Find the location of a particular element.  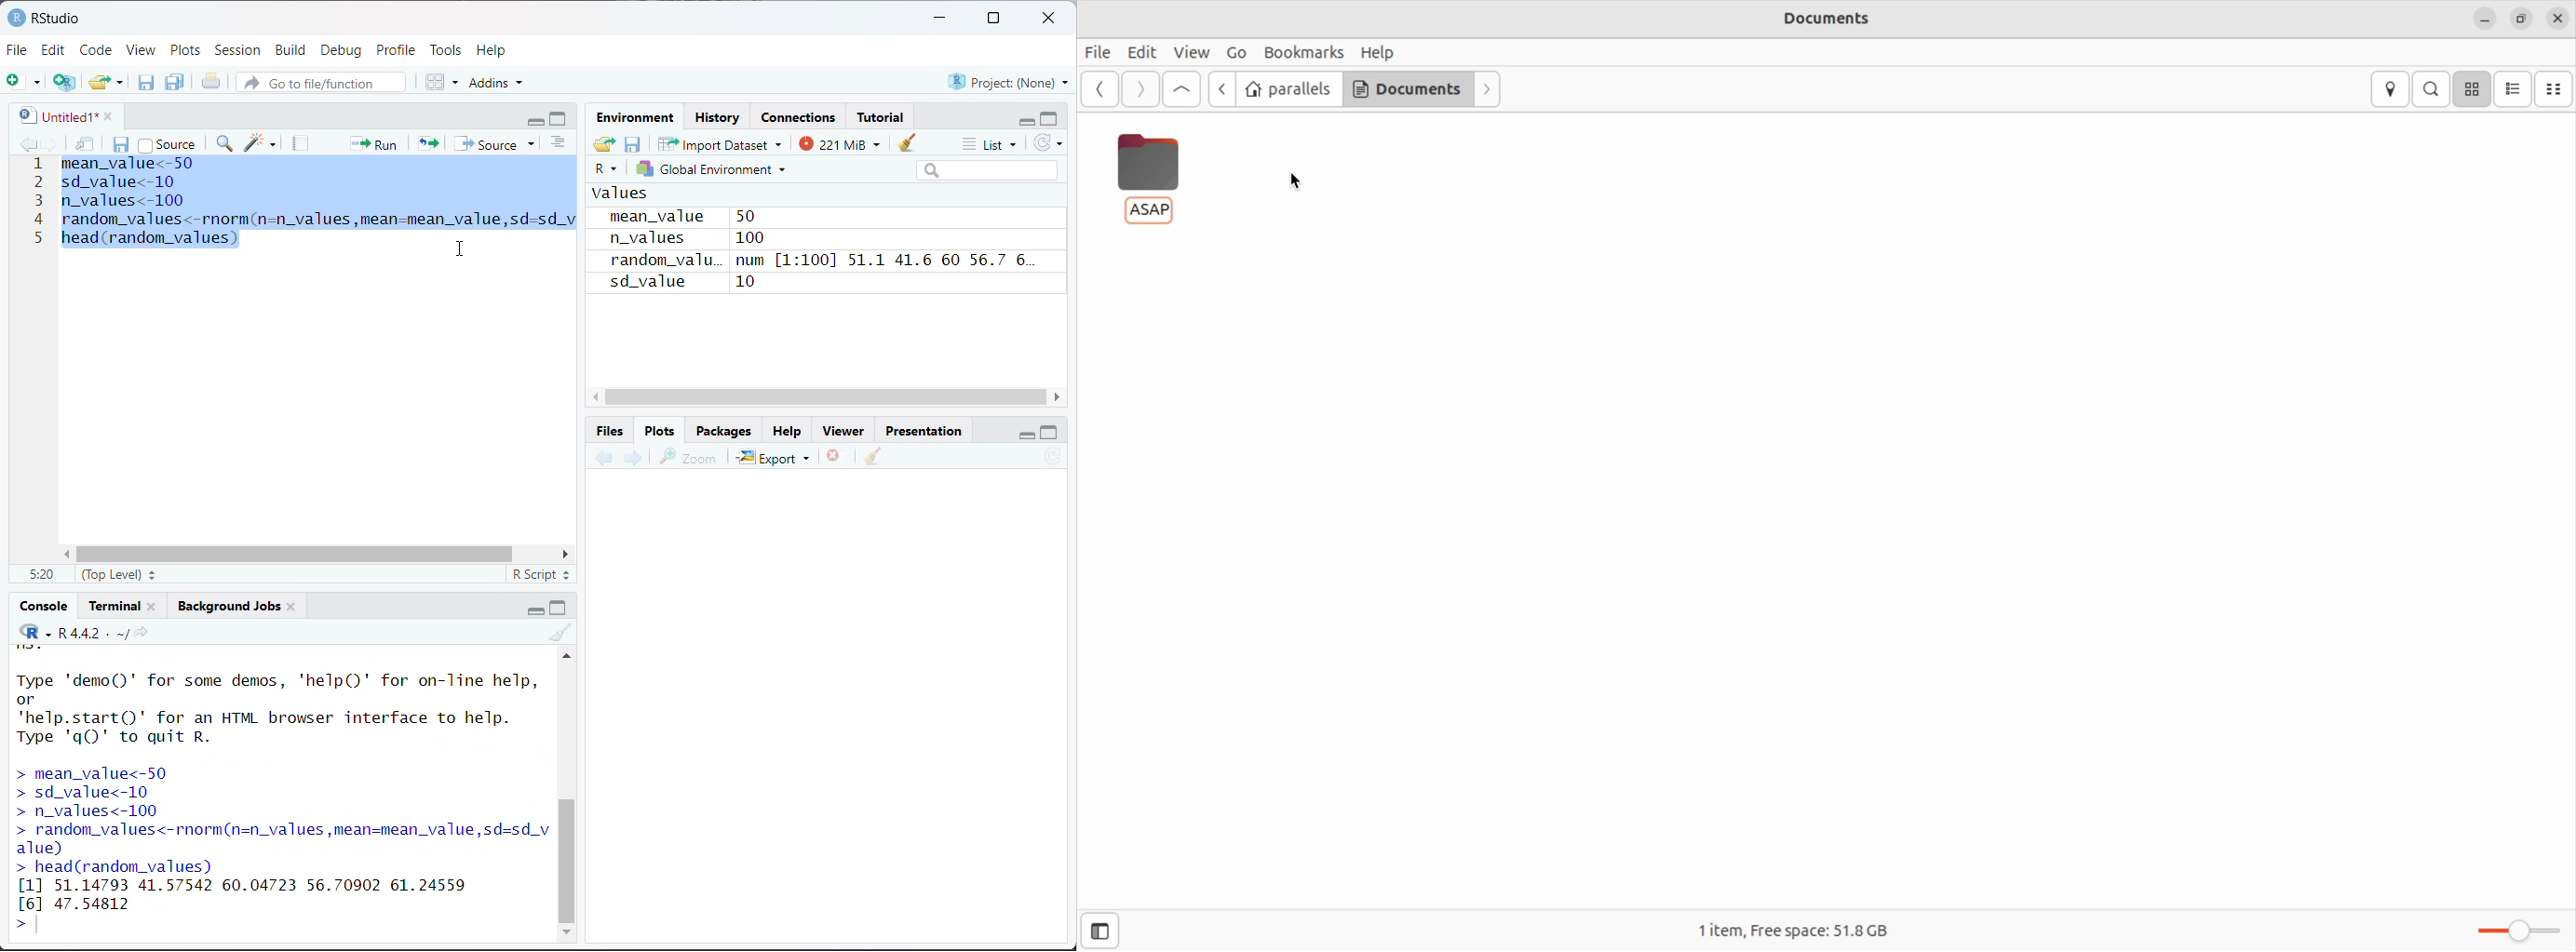

save current document is located at coordinates (122, 142).